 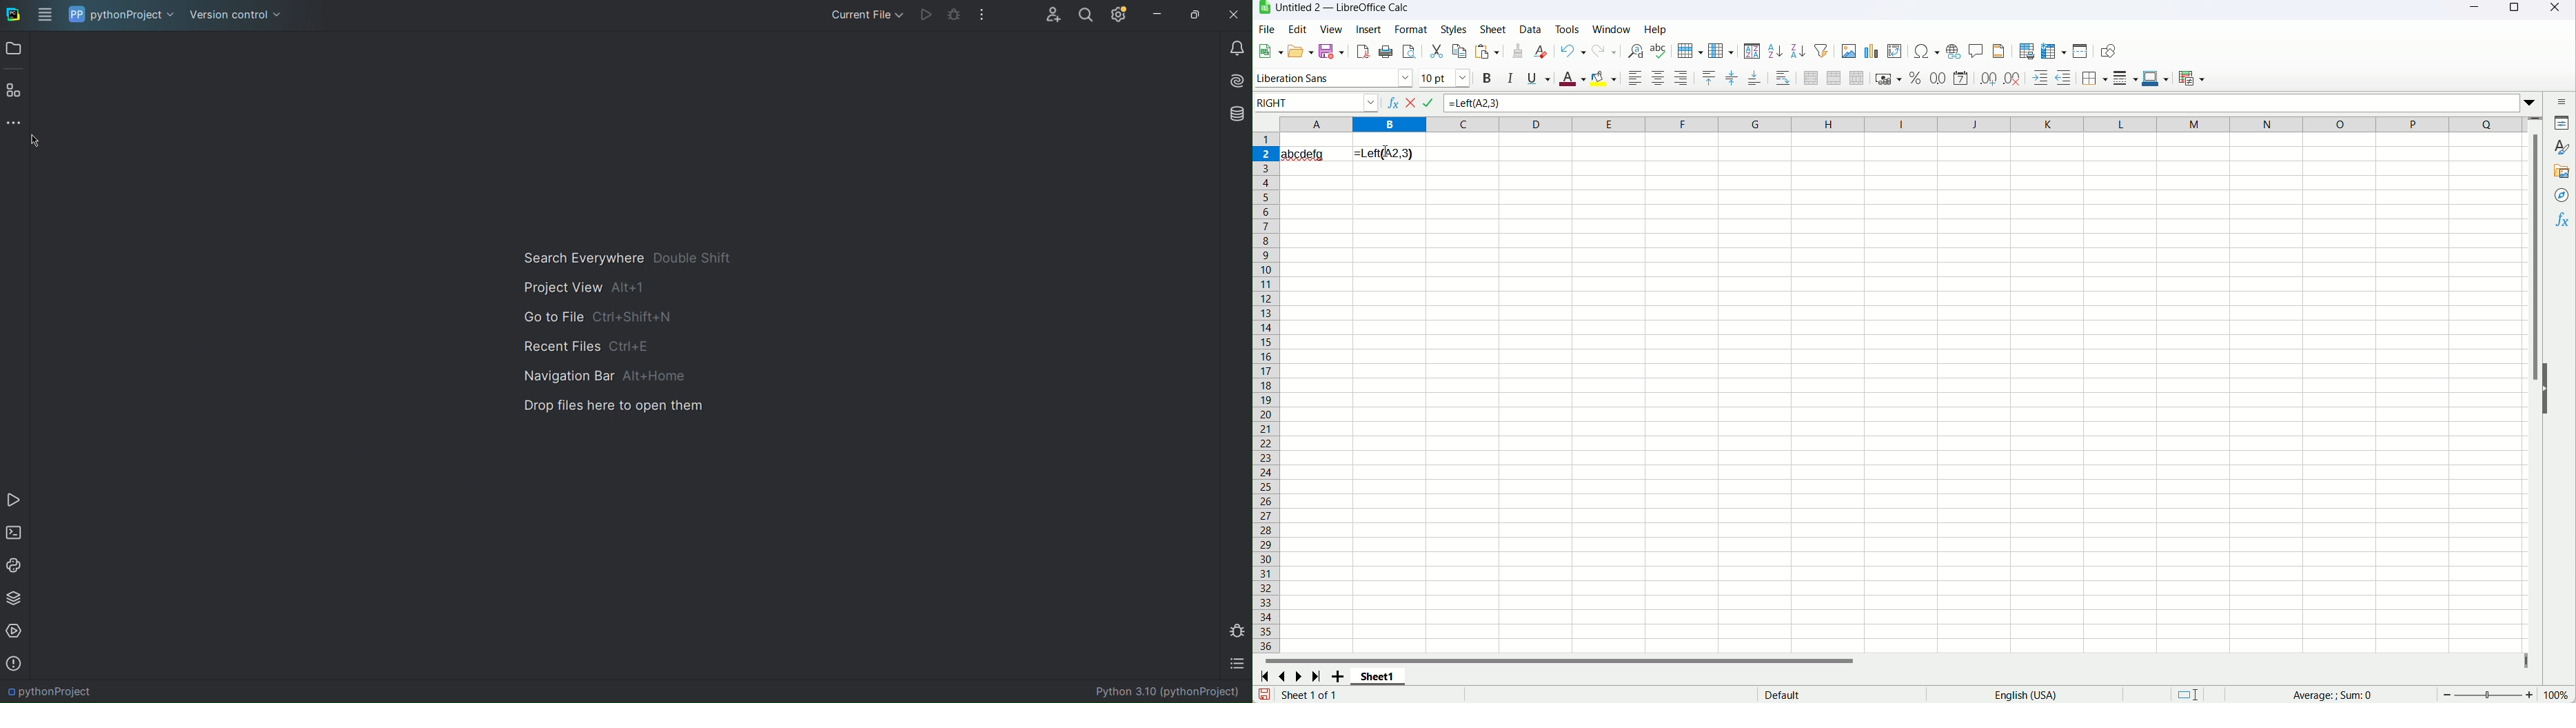 I want to click on cursor, so click(x=1386, y=149).